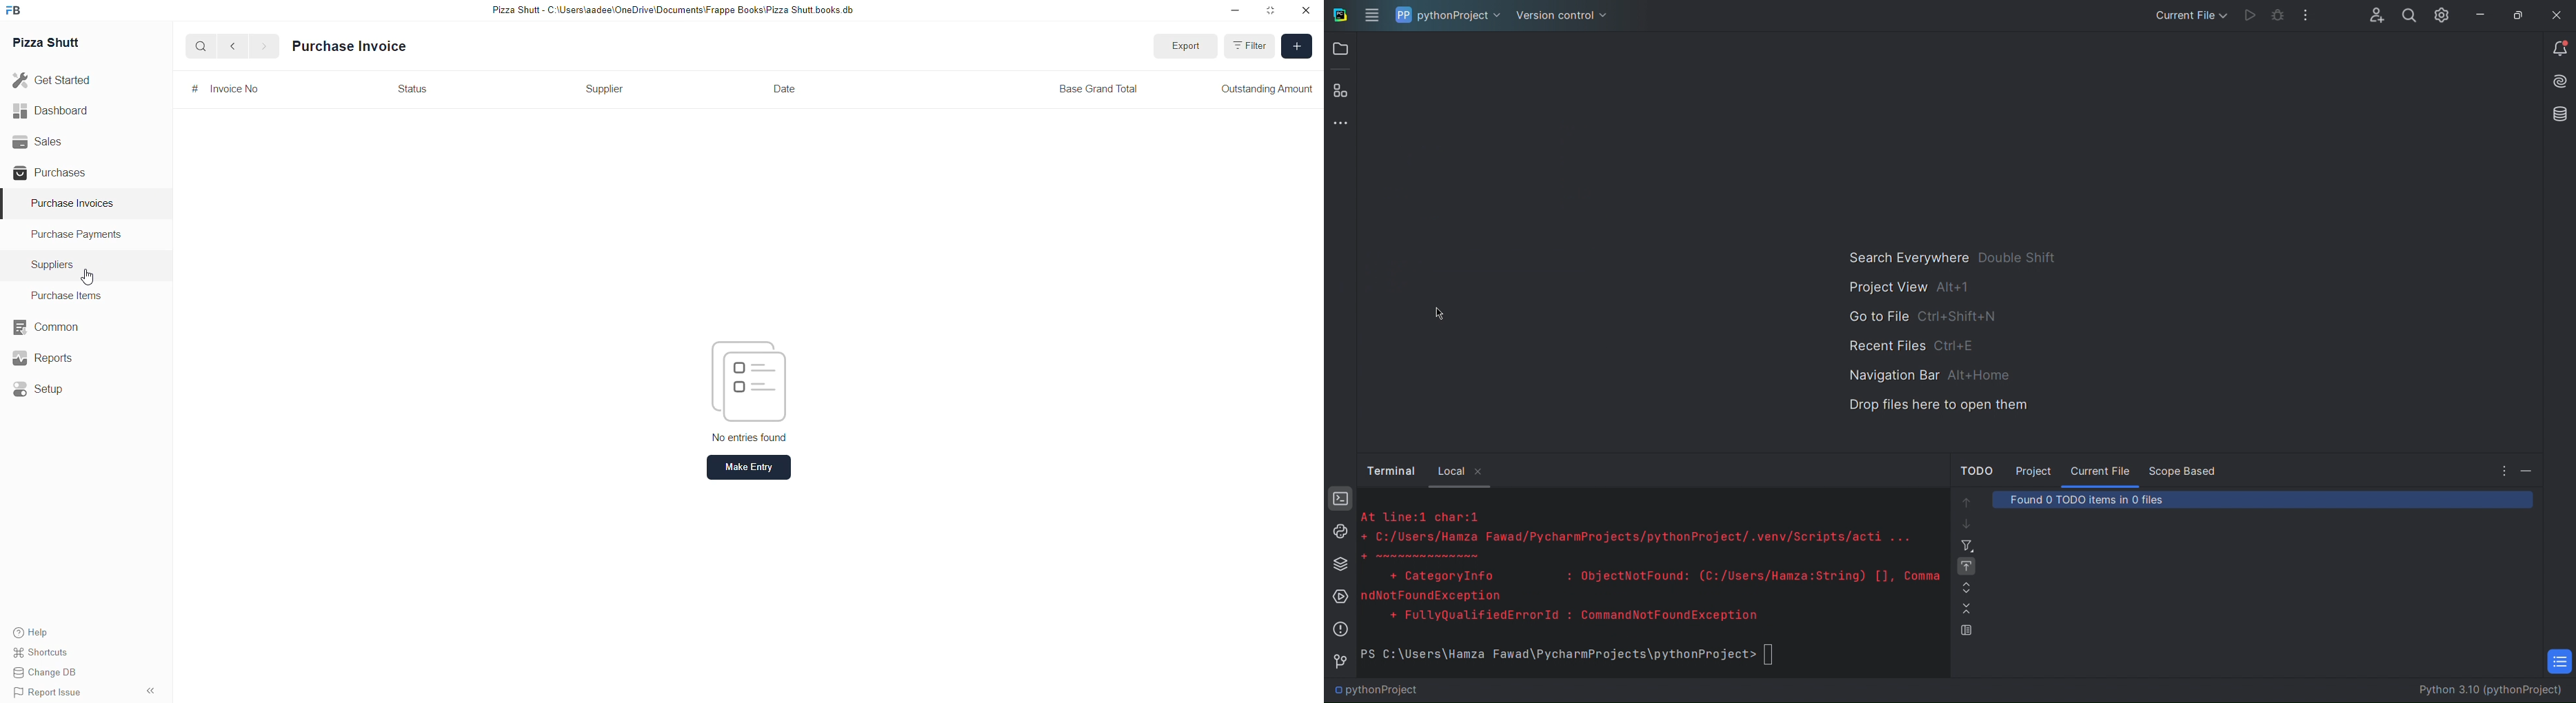 Image resolution: width=2576 pixels, height=728 pixels. I want to click on close, so click(1305, 10).